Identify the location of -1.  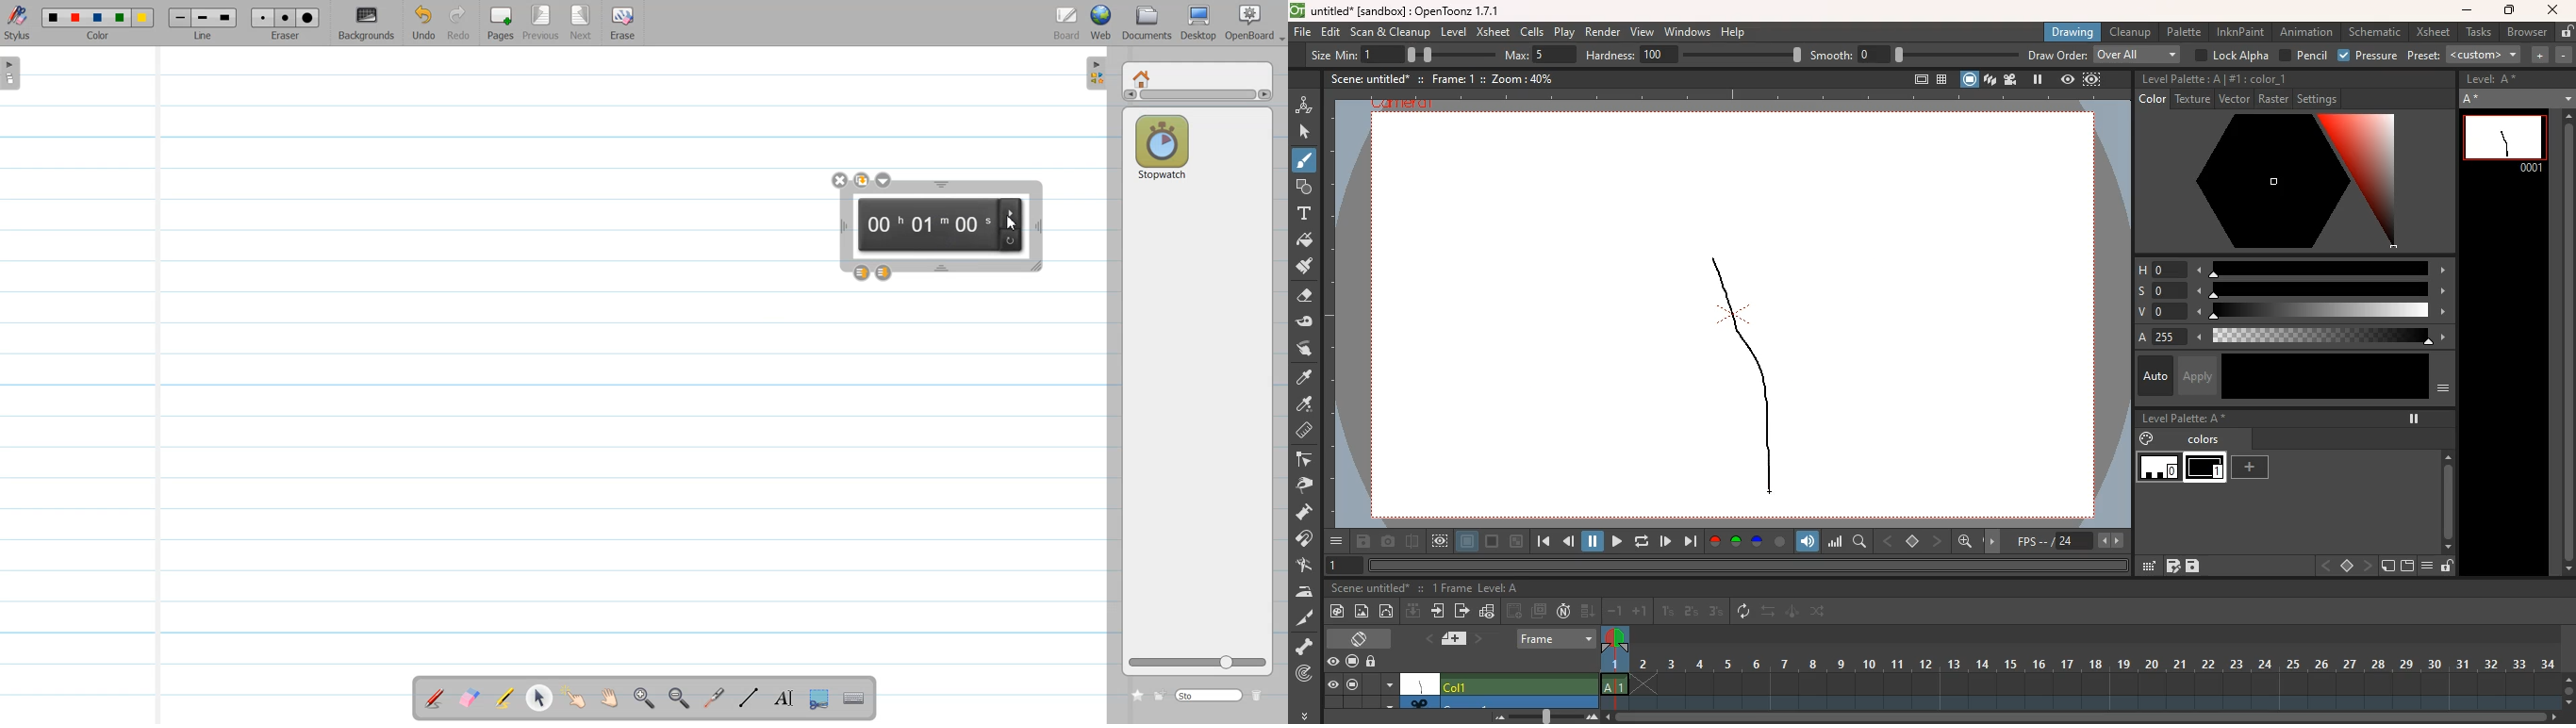
(1615, 611).